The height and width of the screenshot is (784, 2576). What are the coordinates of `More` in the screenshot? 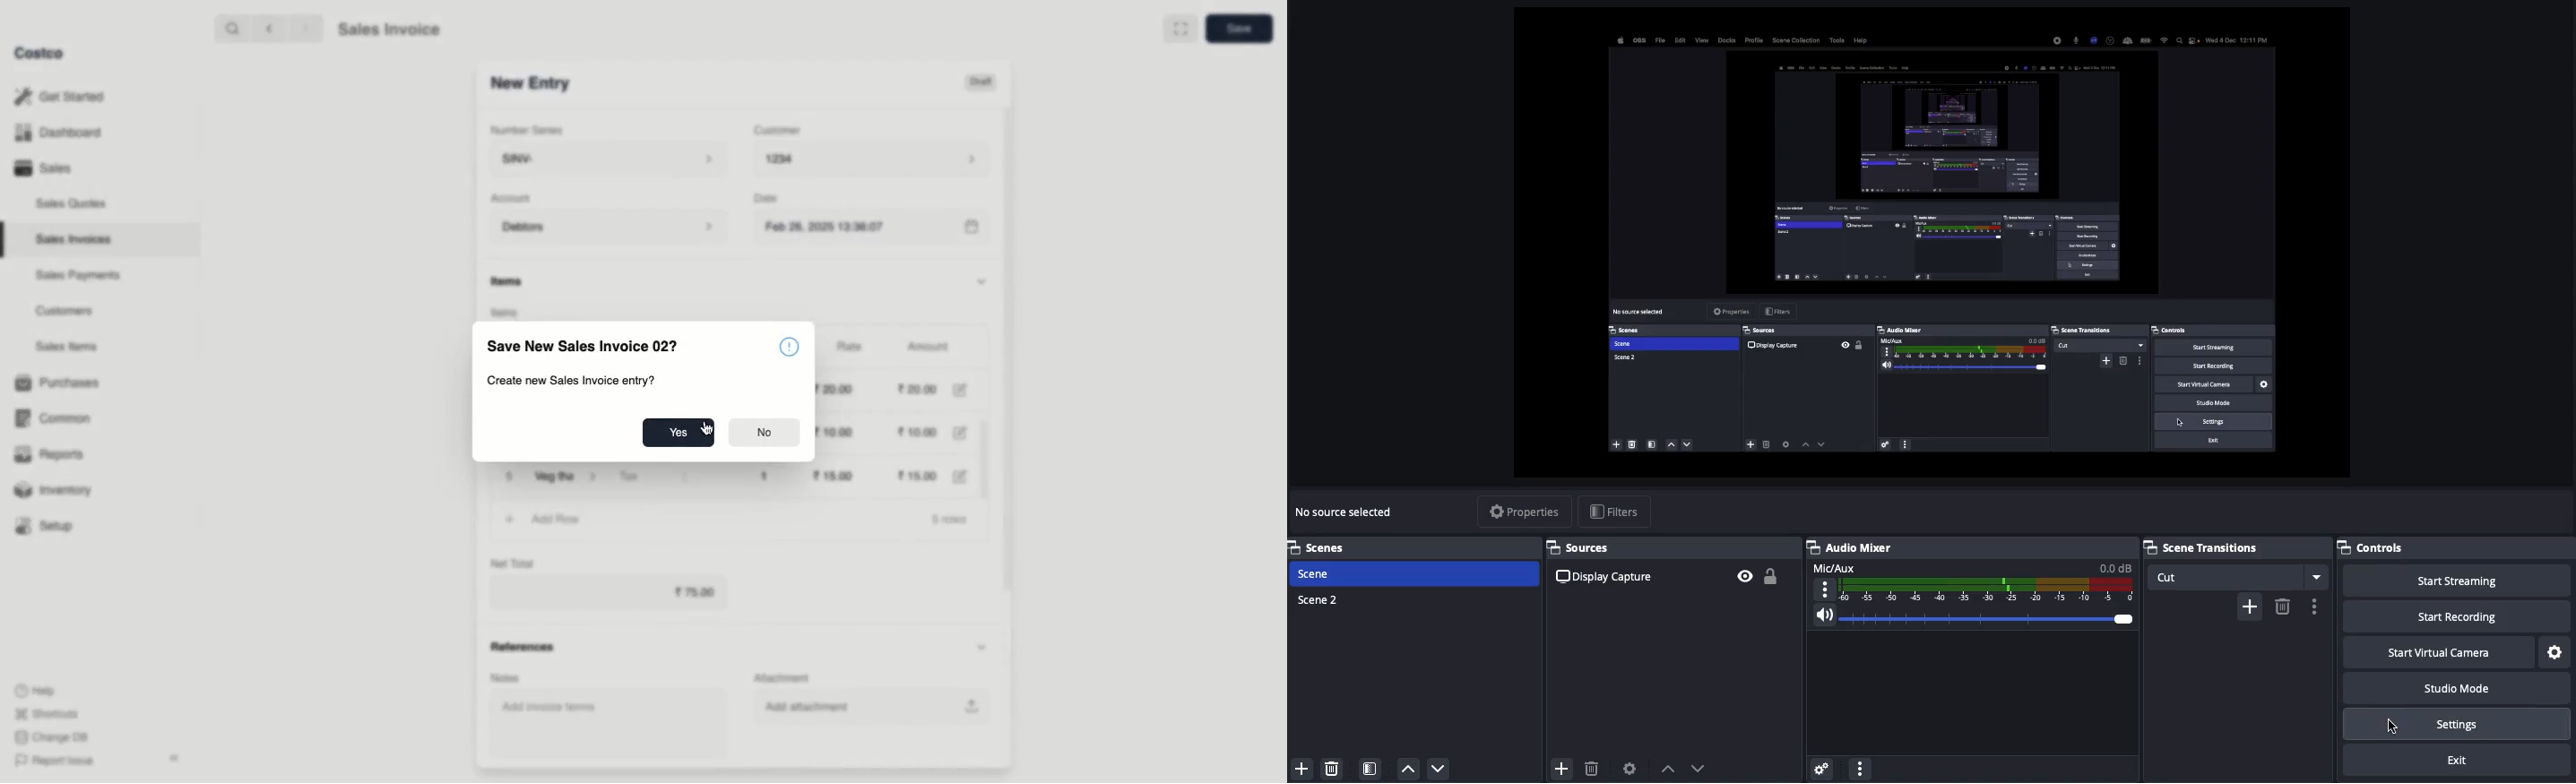 It's located at (1859, 767).